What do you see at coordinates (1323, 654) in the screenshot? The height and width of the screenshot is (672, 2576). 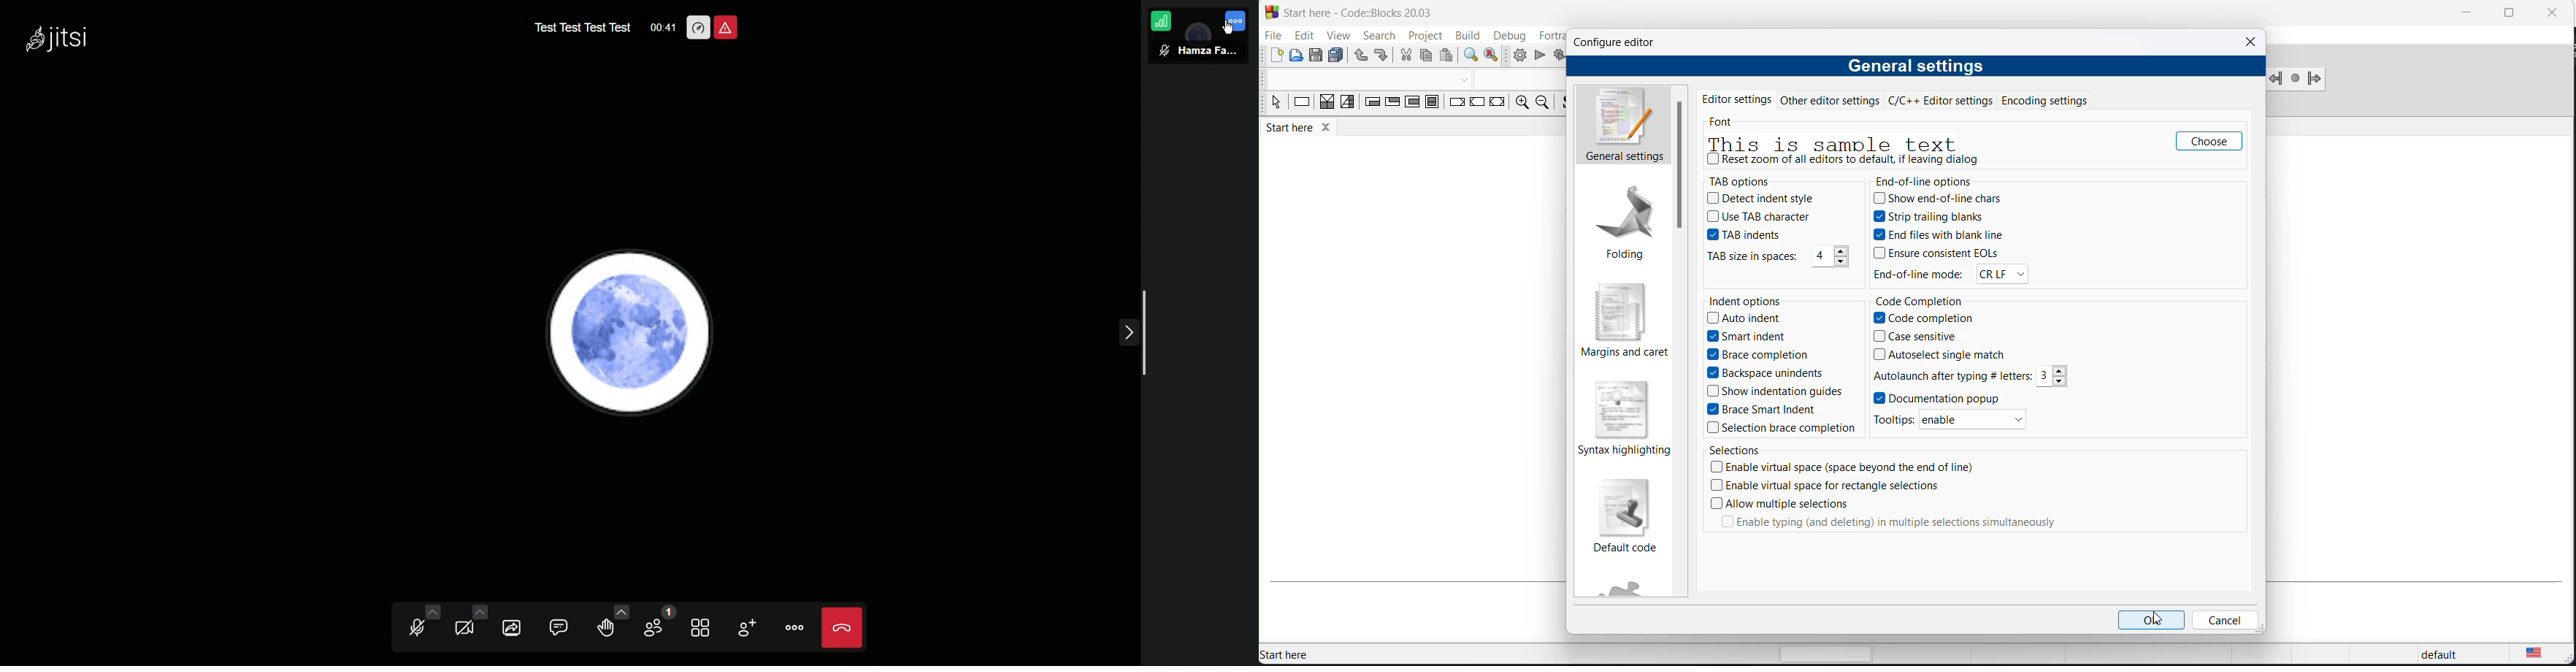 I see `start here` at bounding box center [1323, 654].